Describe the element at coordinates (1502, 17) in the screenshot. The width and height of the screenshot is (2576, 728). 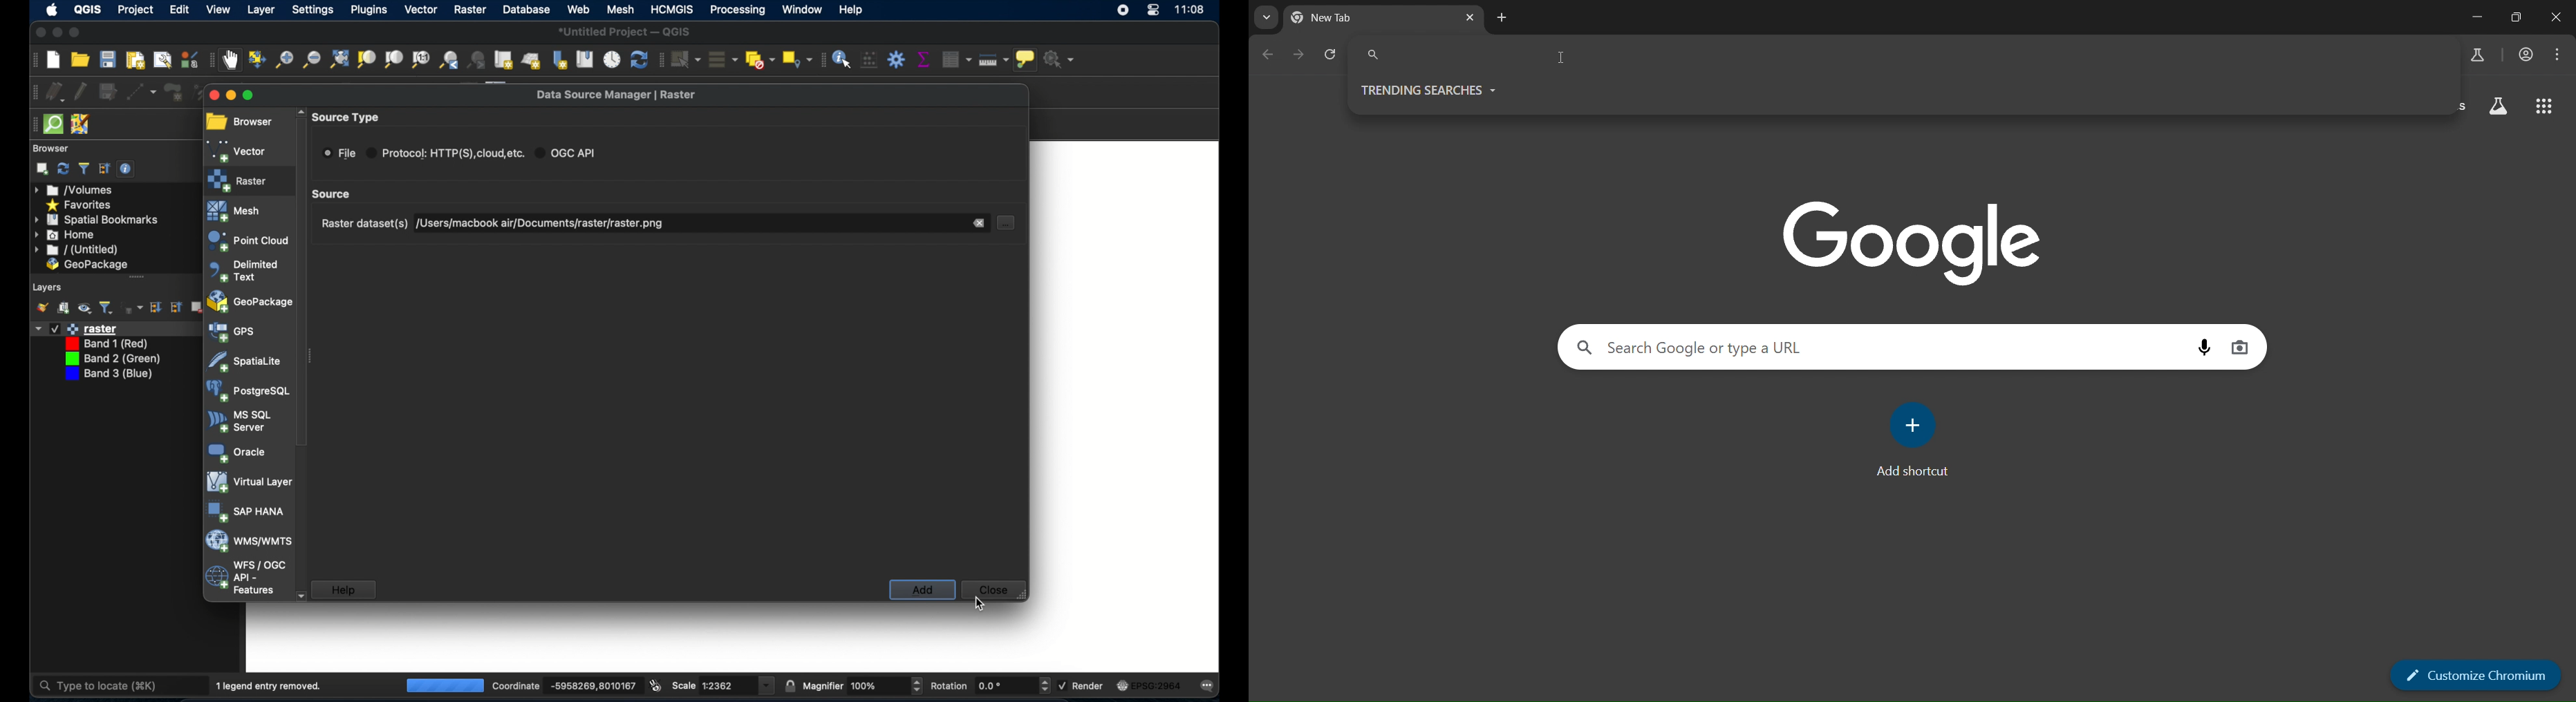
I see `new tab` at that location.